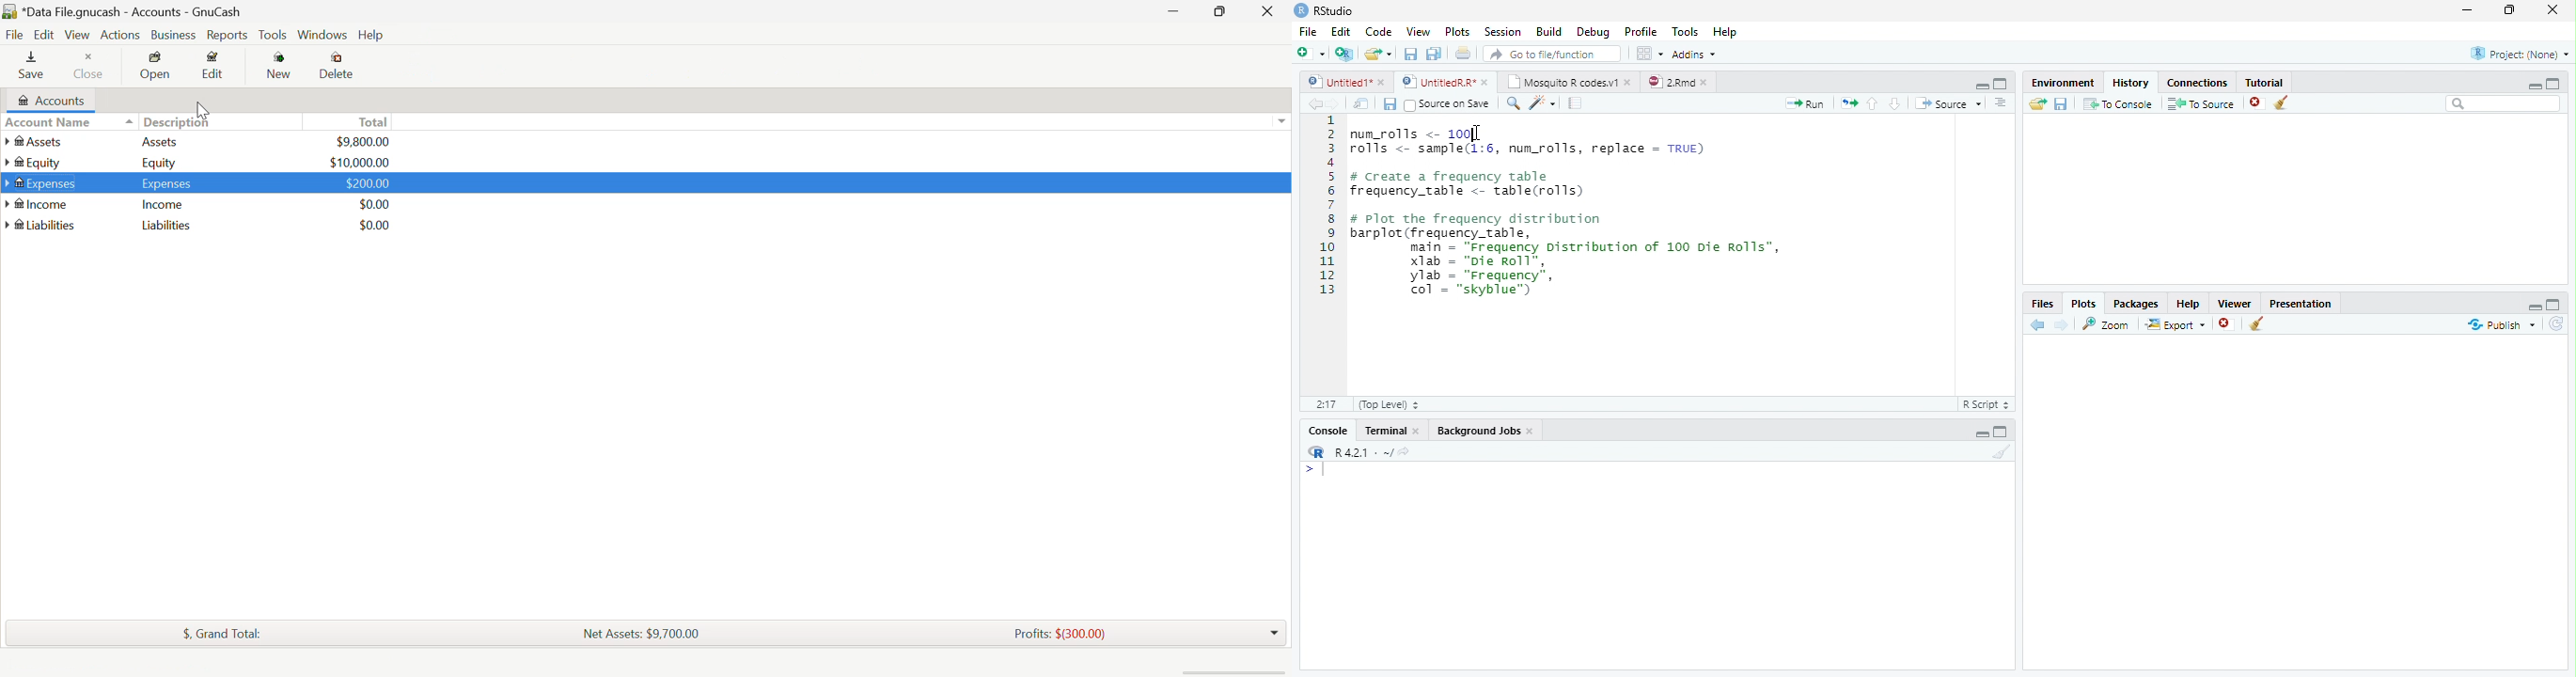 The image size is (2576, 700). I want to click on Actions, so click(121, 34).